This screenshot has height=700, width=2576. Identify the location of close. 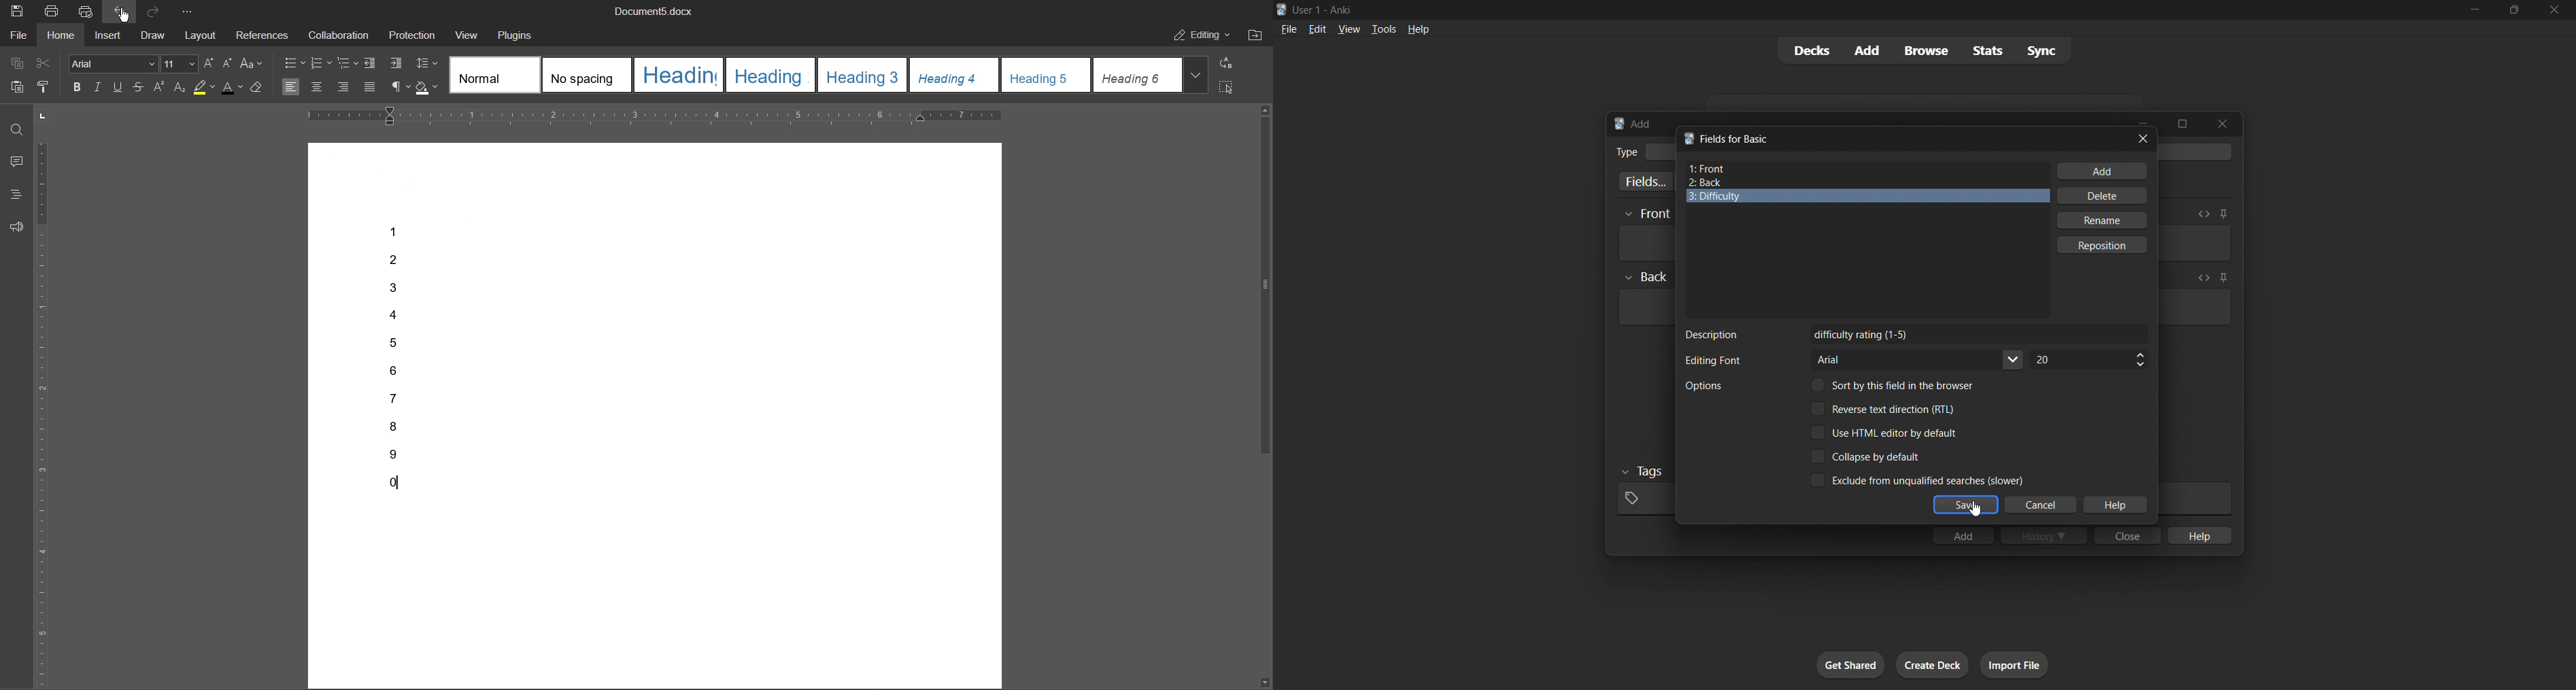
(2554, 10).